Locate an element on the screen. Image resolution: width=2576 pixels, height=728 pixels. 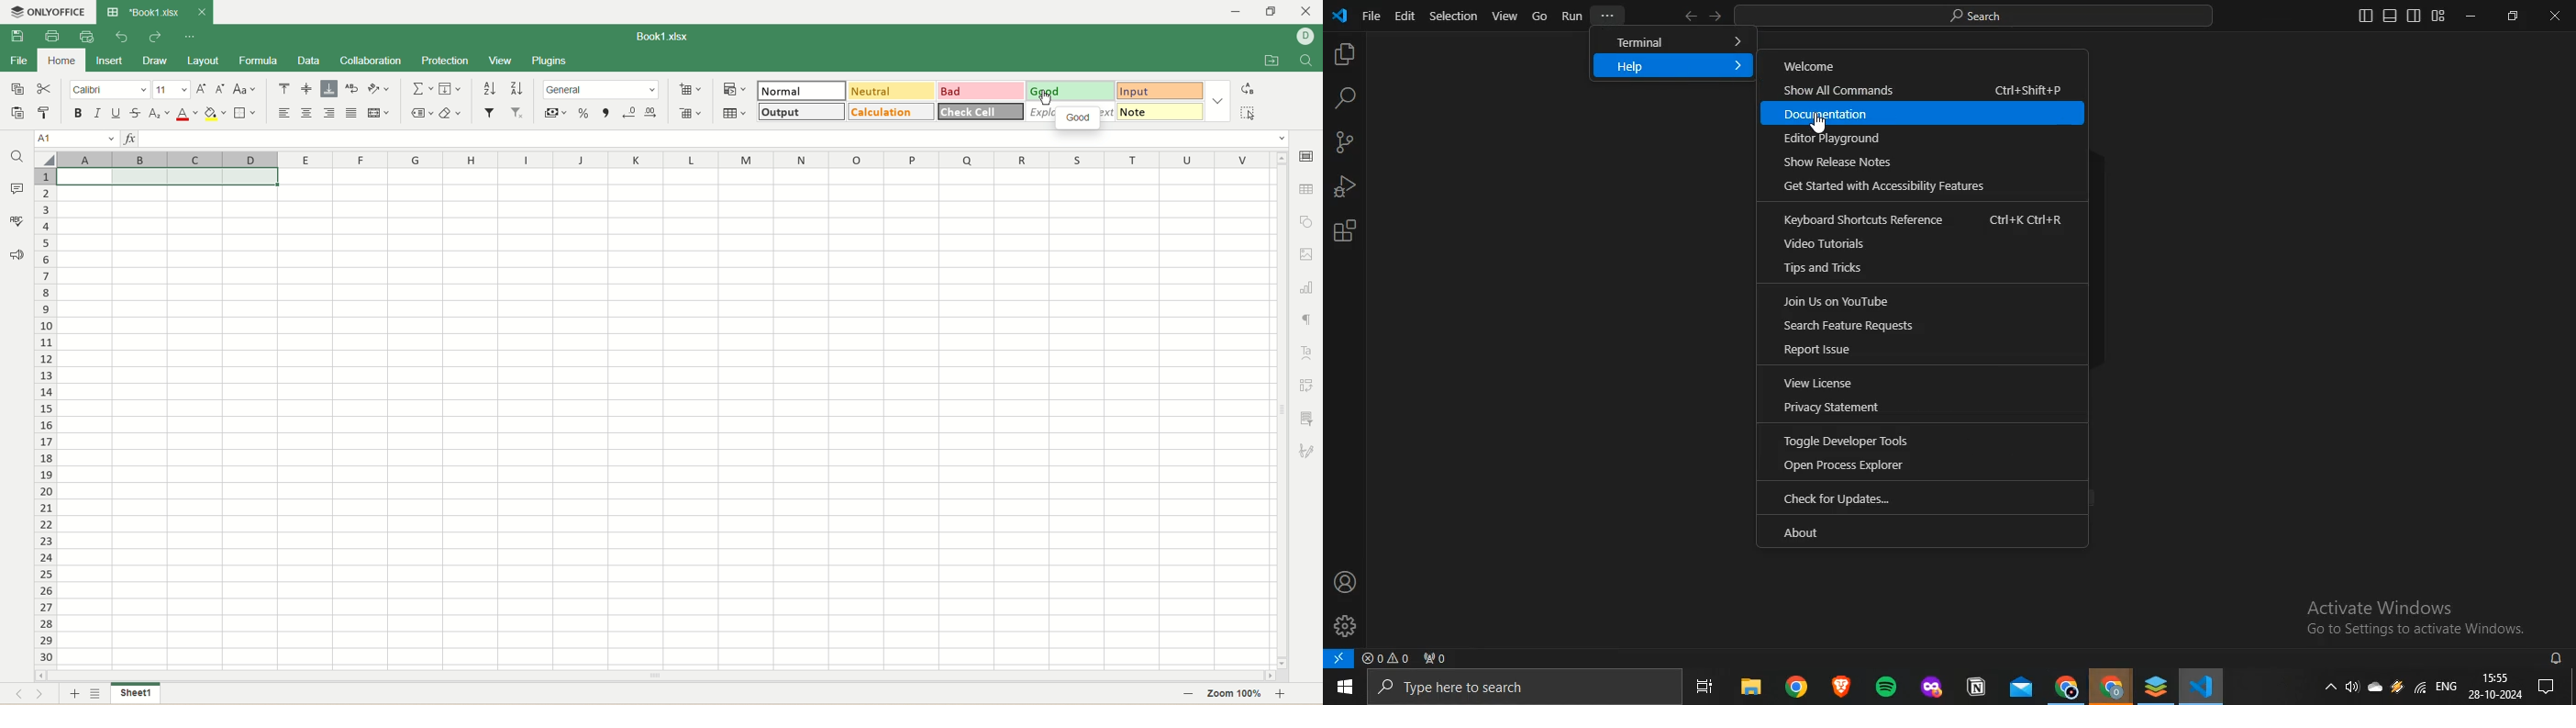
notion is located at coordinates (1975, 687).